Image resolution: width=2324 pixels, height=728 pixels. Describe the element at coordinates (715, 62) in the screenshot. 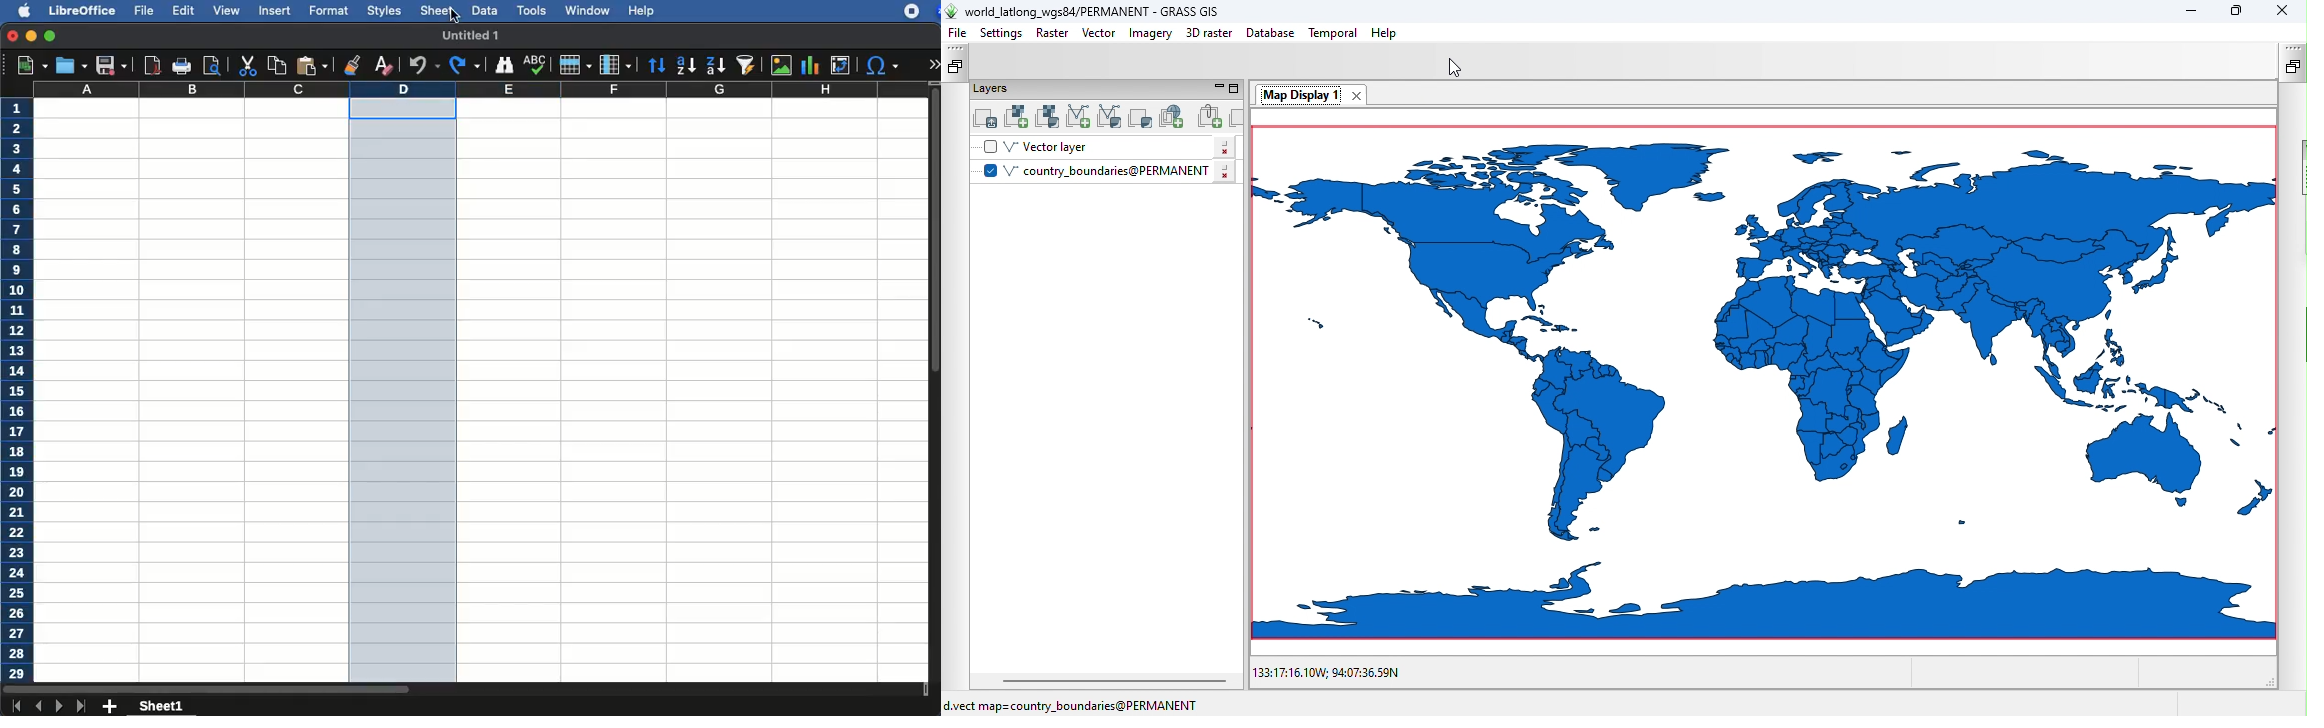

I see `descendinga` at that location.